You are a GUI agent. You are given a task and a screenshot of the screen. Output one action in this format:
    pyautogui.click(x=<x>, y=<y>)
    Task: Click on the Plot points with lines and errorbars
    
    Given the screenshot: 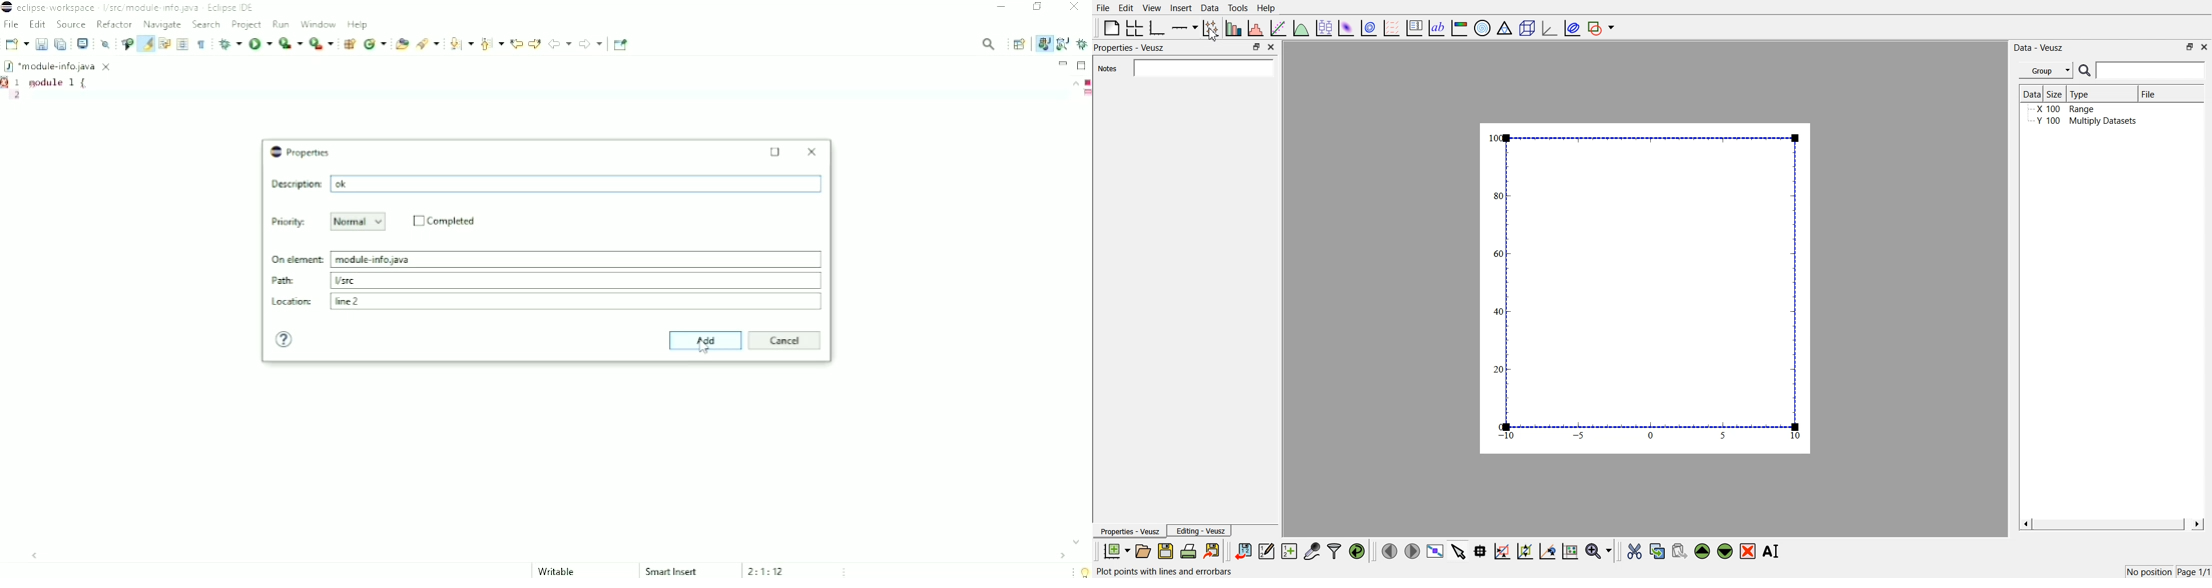 What is the action you would take?
    pyautogui.click(x=1167, y=572)
    